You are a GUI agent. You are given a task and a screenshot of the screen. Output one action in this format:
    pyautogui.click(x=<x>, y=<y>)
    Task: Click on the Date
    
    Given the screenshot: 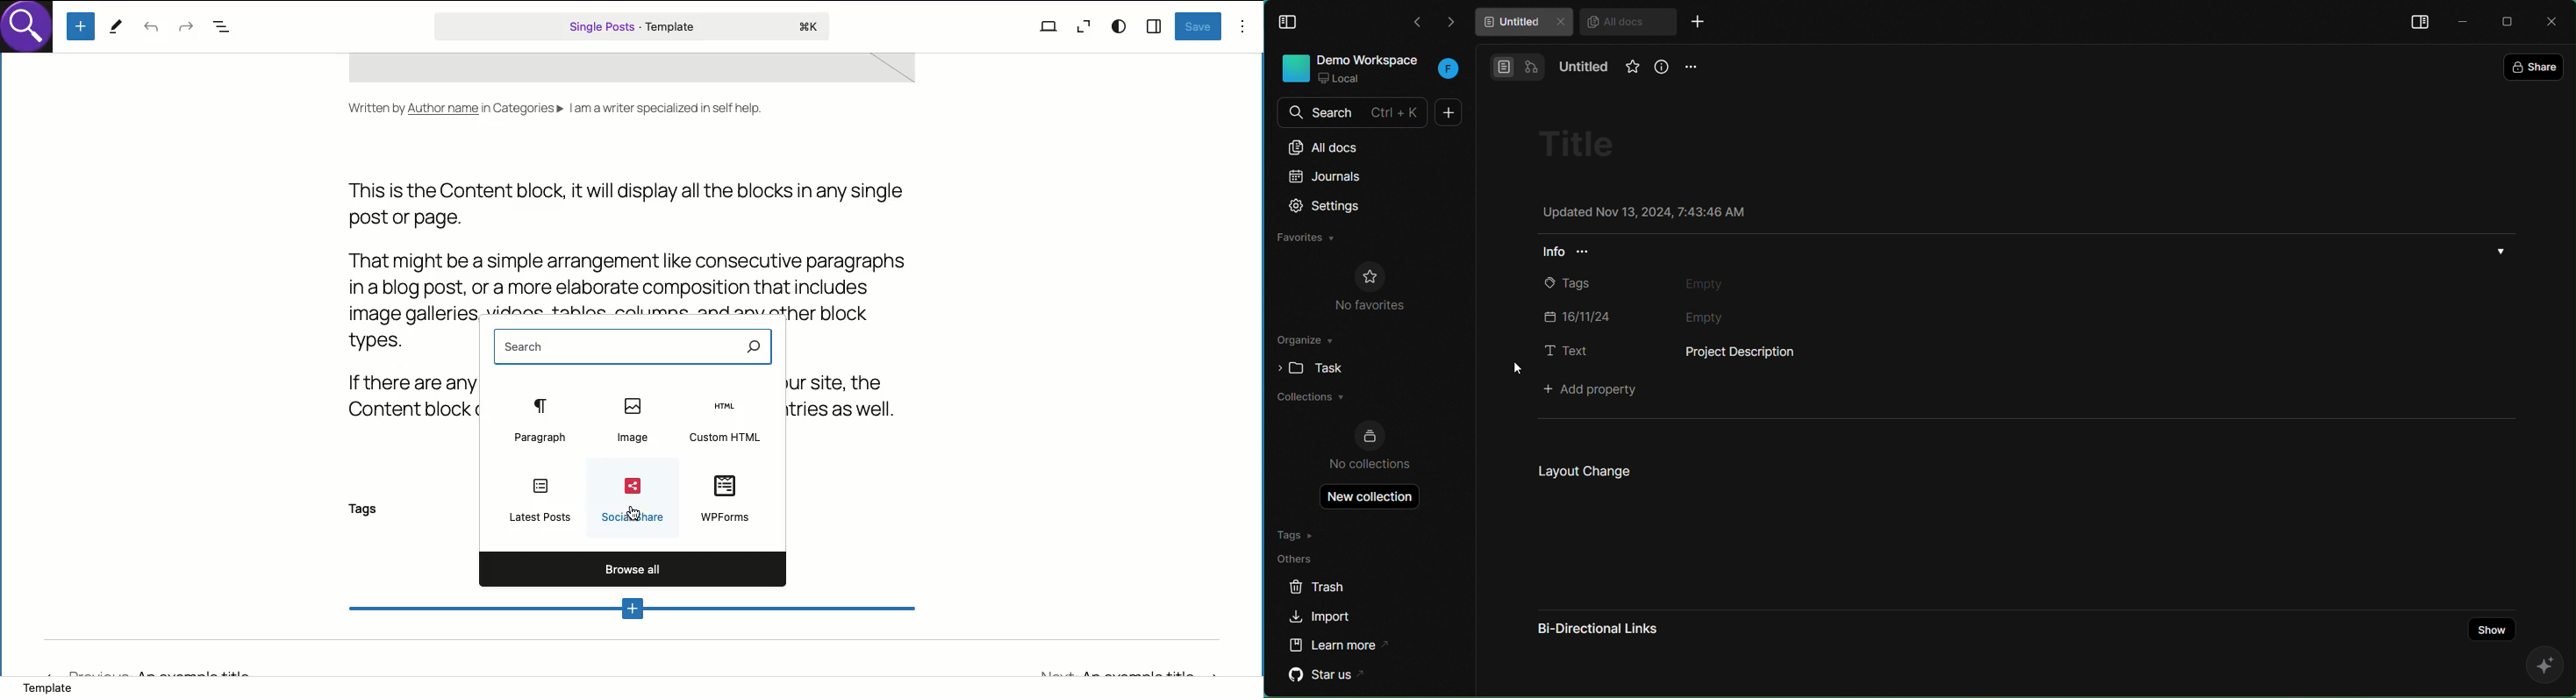 What is the action you would take?
    pyautogui.click(x=1682, y=314)
    